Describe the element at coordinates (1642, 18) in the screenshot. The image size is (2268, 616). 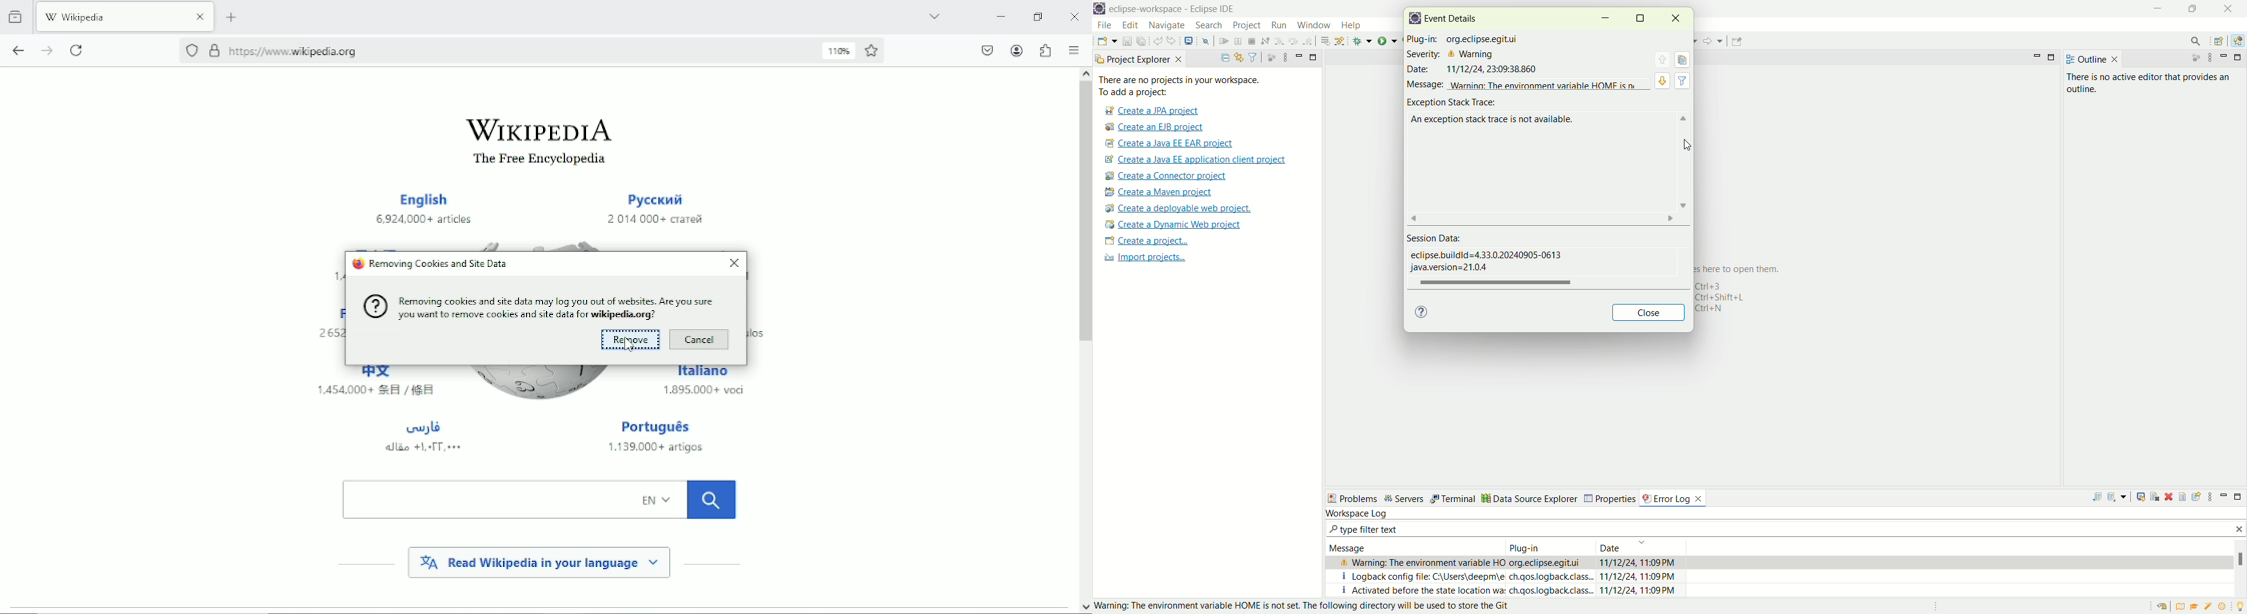
I see `maximize` at that location.